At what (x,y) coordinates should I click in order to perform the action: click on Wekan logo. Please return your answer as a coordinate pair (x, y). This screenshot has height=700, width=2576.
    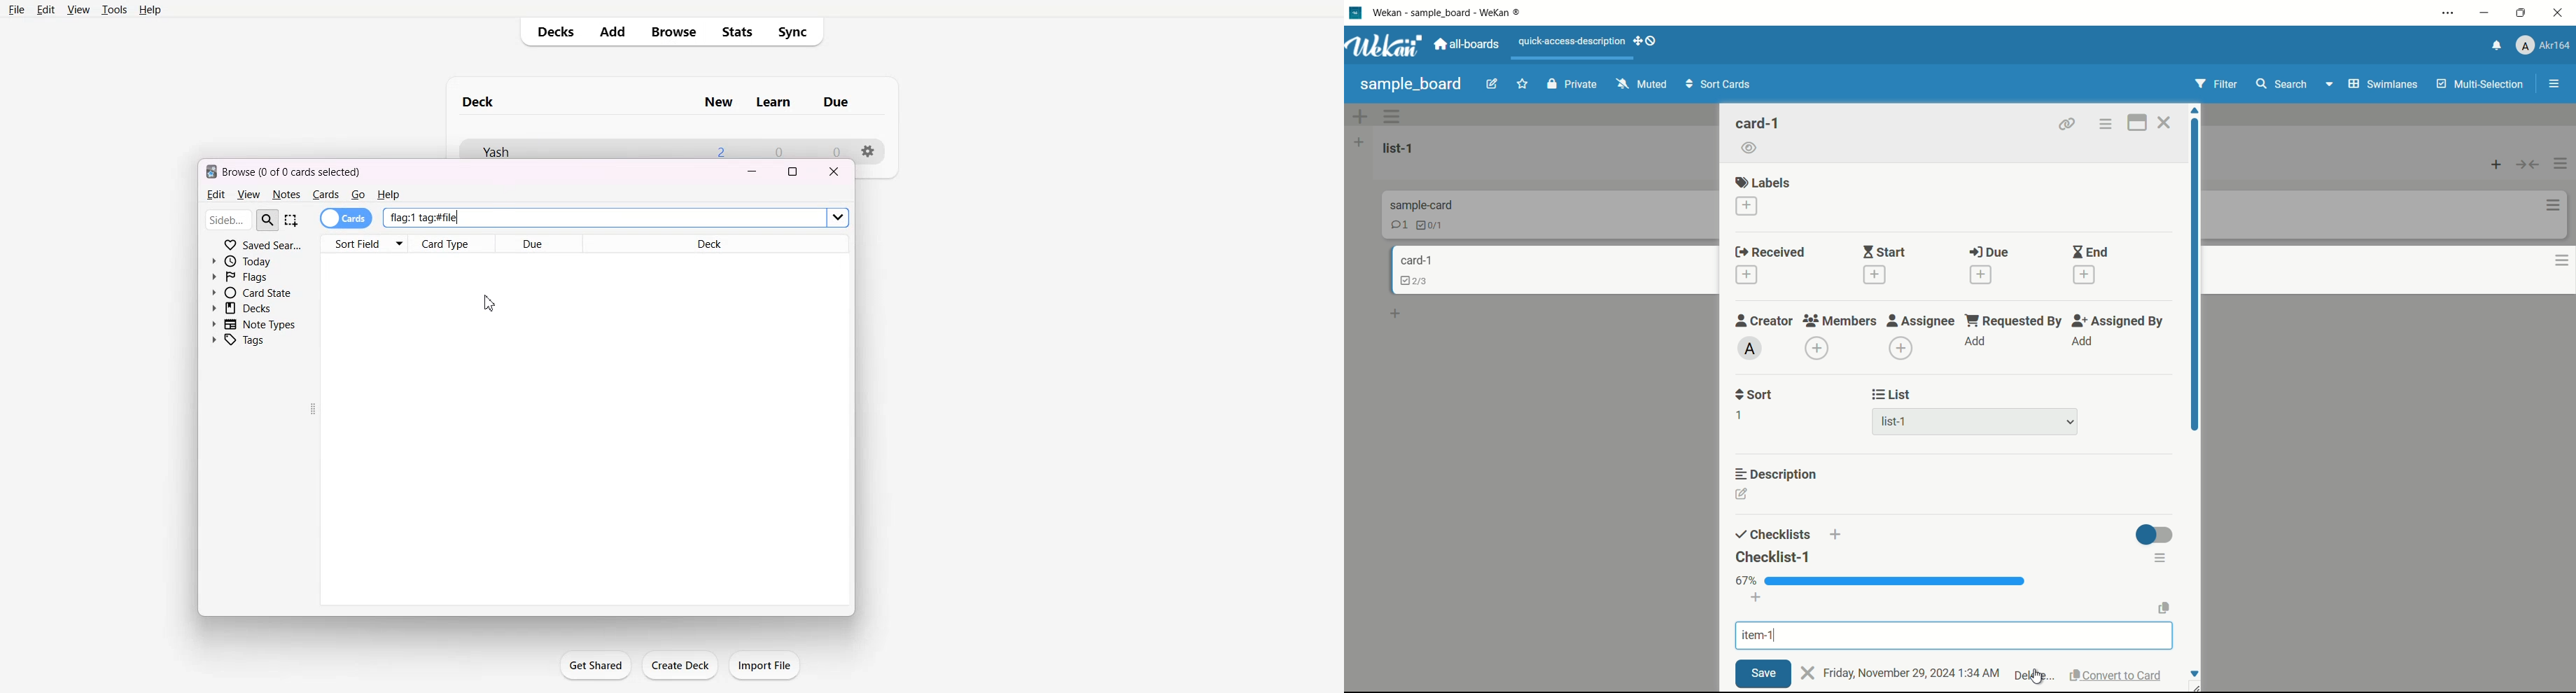
    Looking at the image, I should click on (1384, 46).